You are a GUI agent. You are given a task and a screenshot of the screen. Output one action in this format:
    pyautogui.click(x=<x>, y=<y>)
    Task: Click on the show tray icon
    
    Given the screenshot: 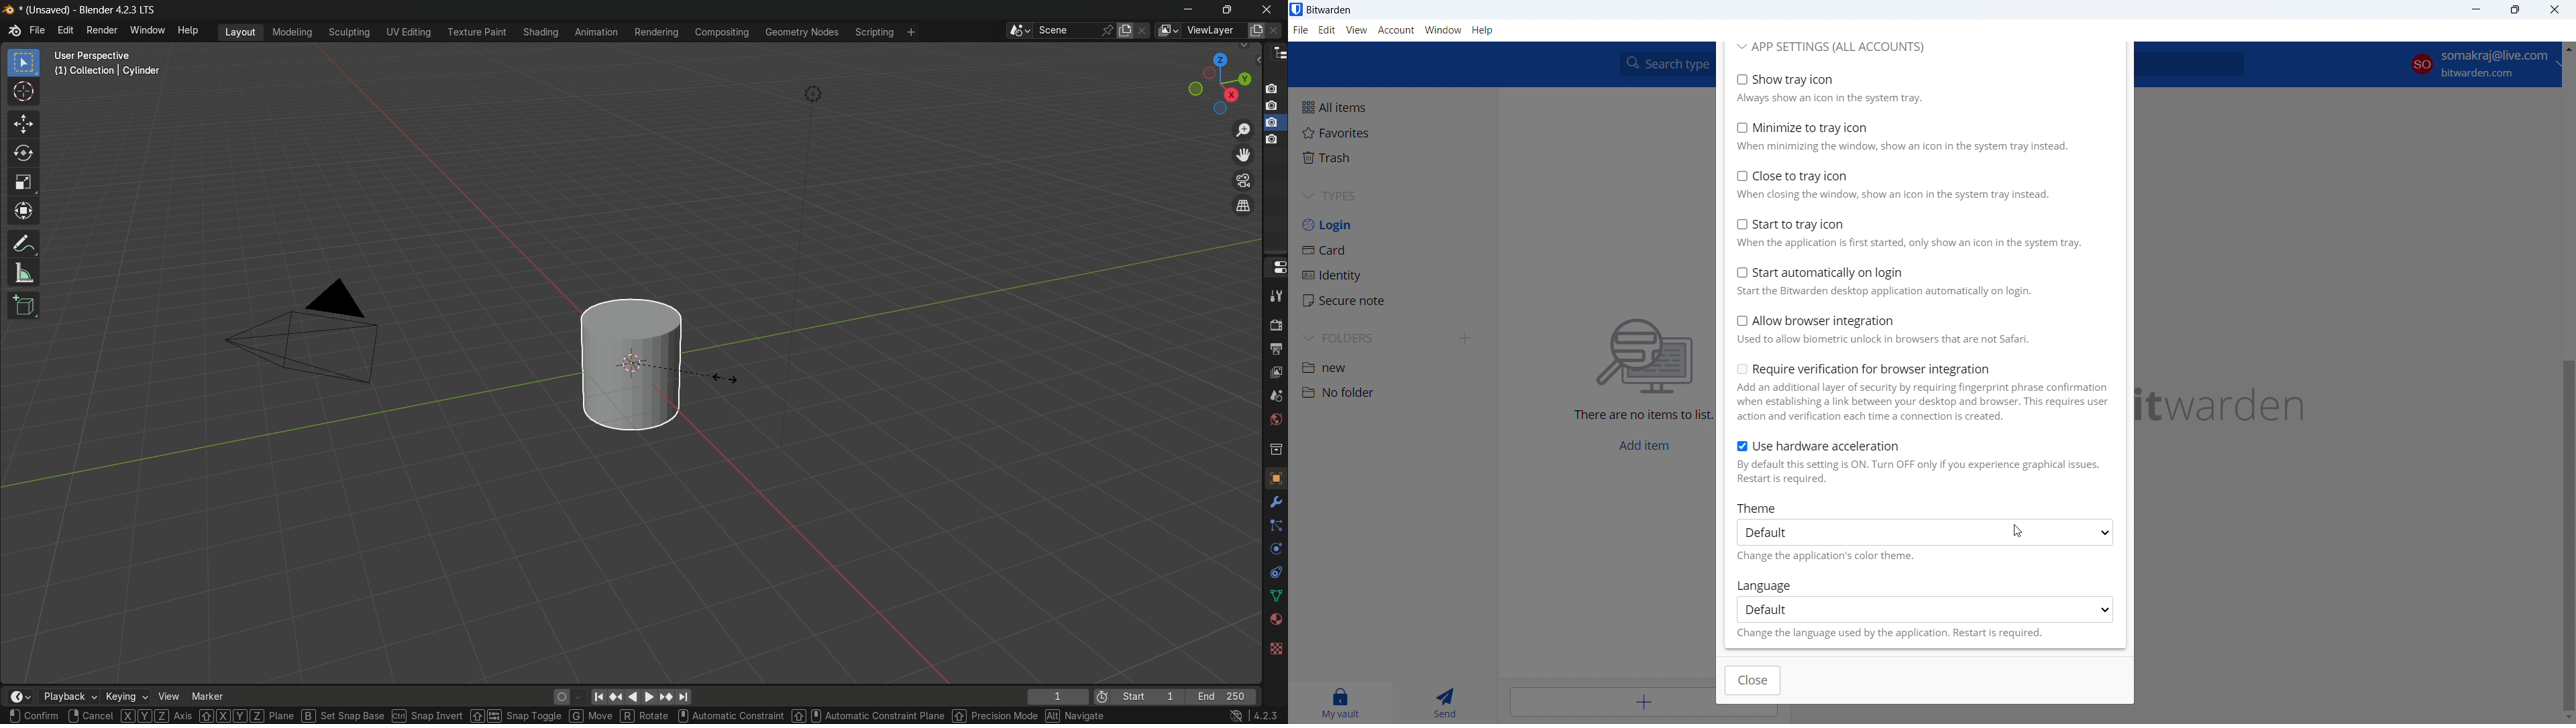 What is the action you would take?
    pyautogui.click(x=1918, y=88)
    